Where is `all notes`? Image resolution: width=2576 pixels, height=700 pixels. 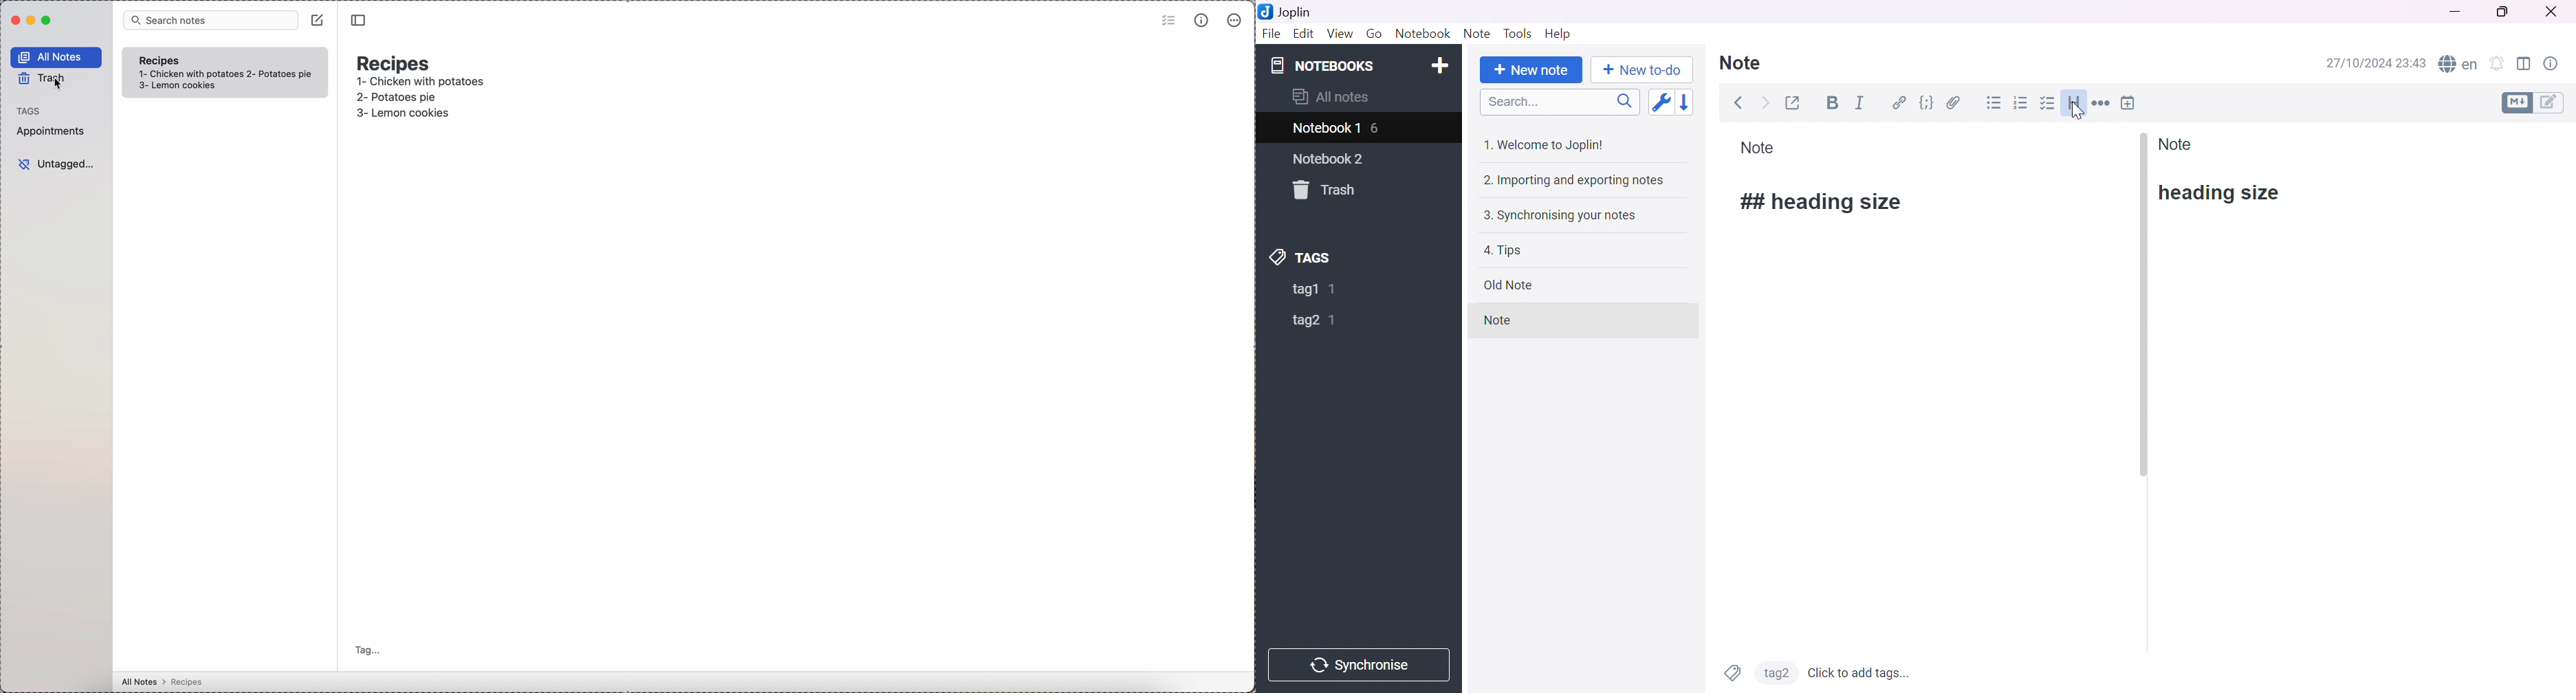
all notes is located at coordinates (56, 57).